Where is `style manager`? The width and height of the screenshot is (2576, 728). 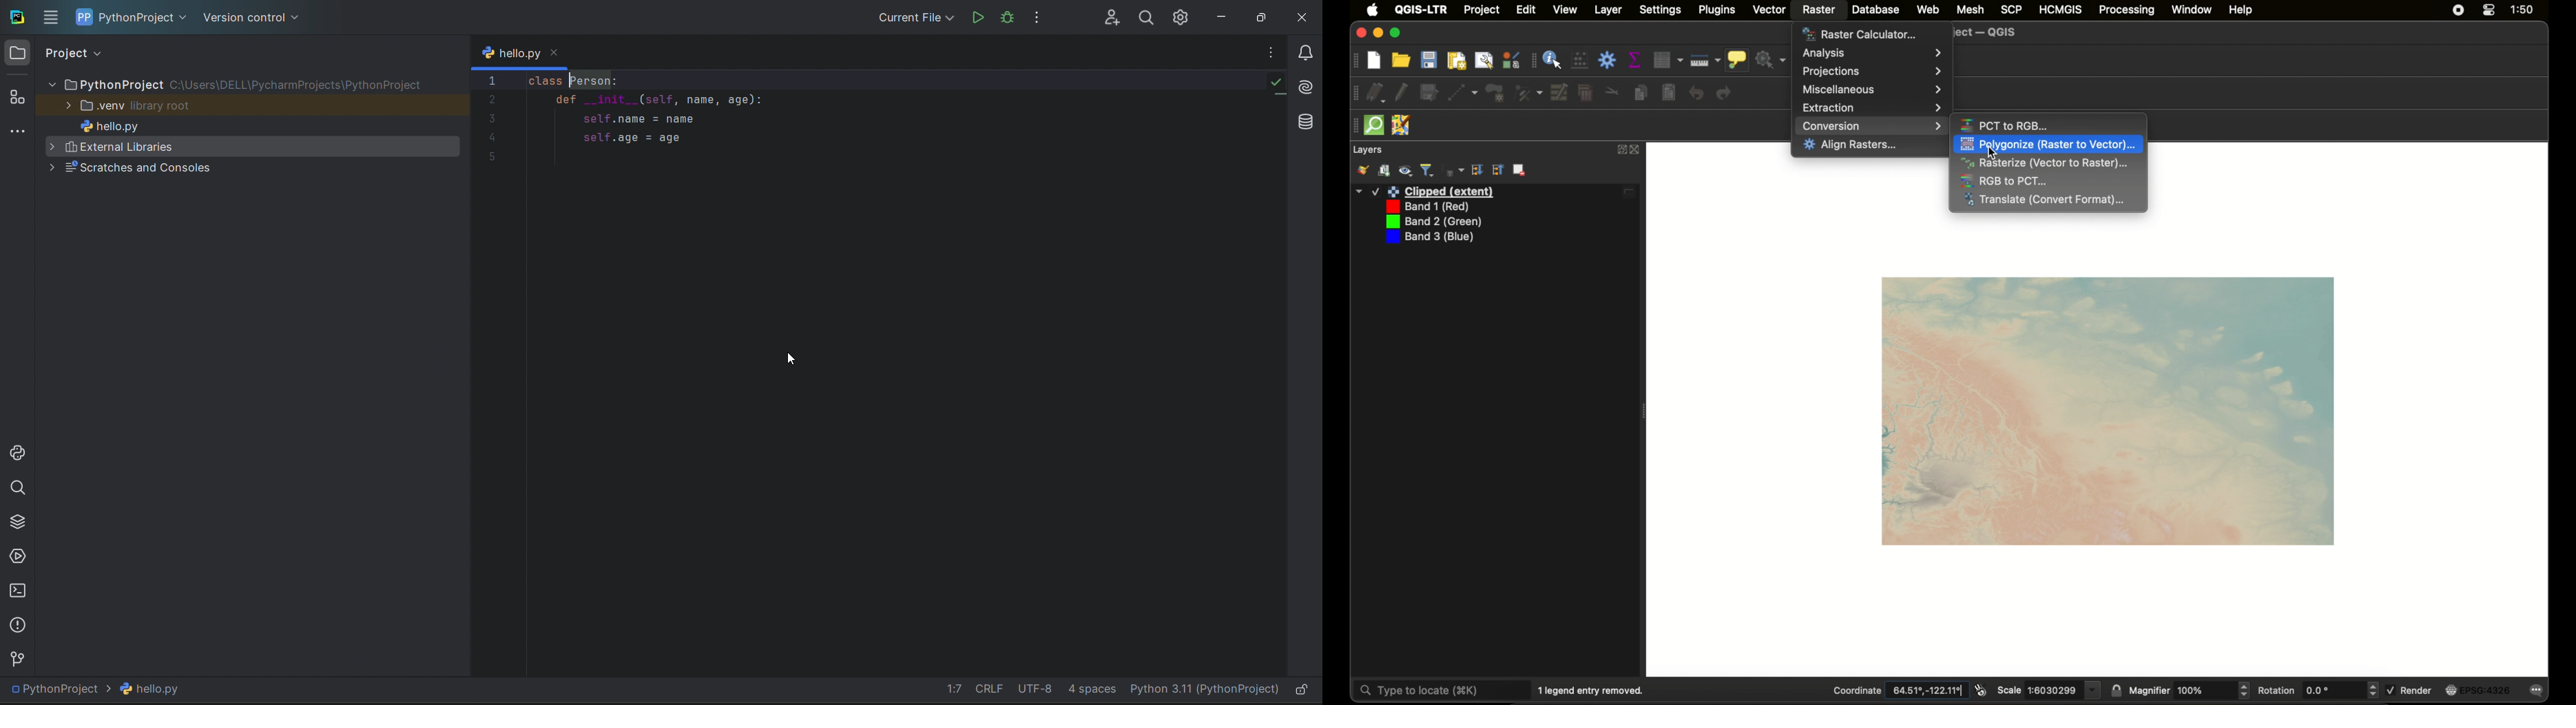 style manager is located at coordinates (1512, 60).